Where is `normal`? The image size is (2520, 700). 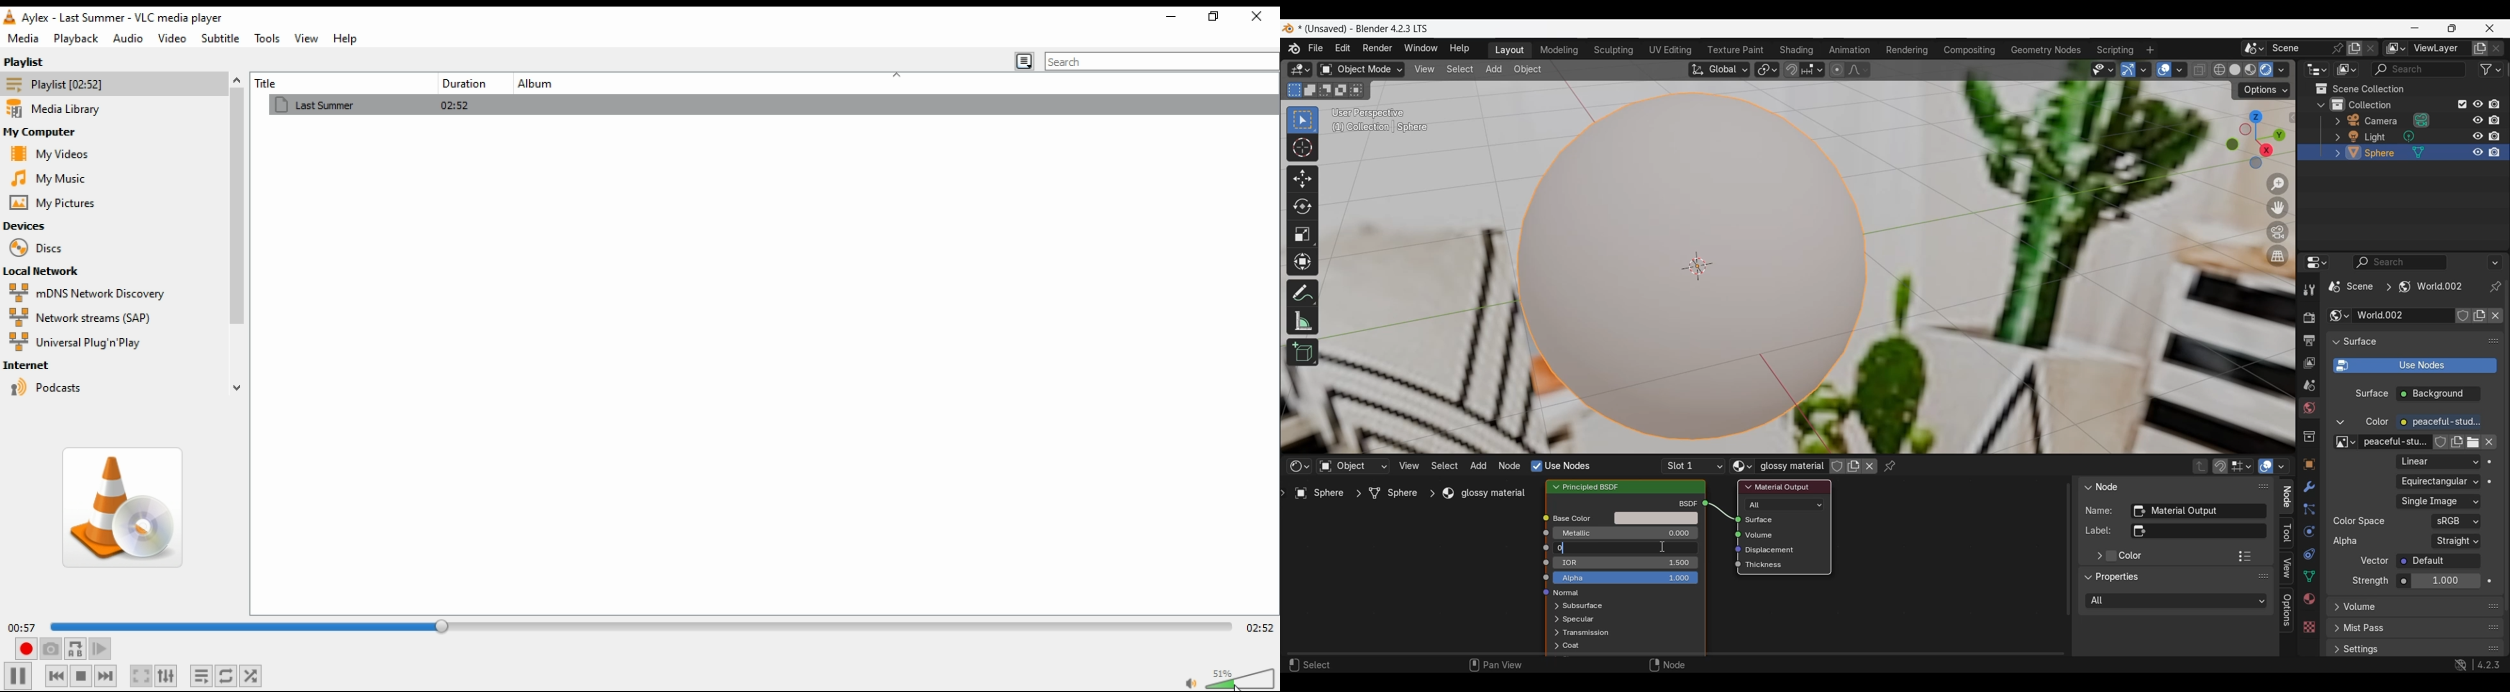 normal is located at coordinates (1566, 593).